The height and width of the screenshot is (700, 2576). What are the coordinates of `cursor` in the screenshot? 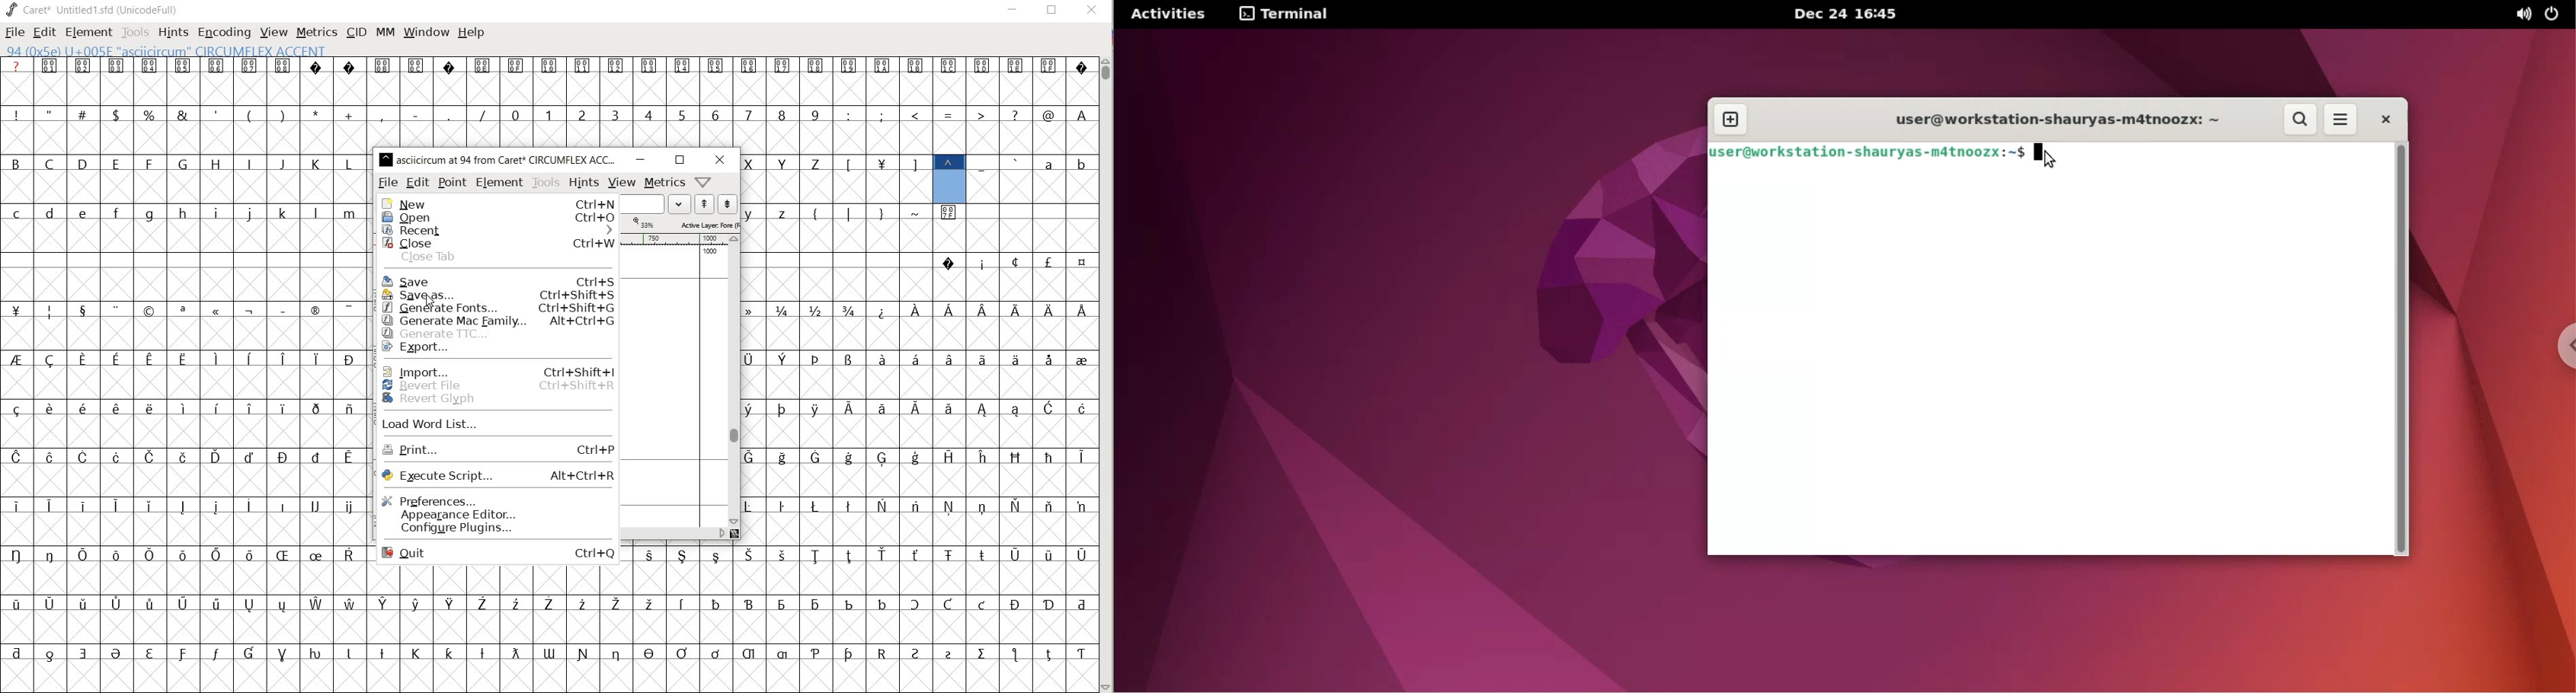 It's located at (428, 304).